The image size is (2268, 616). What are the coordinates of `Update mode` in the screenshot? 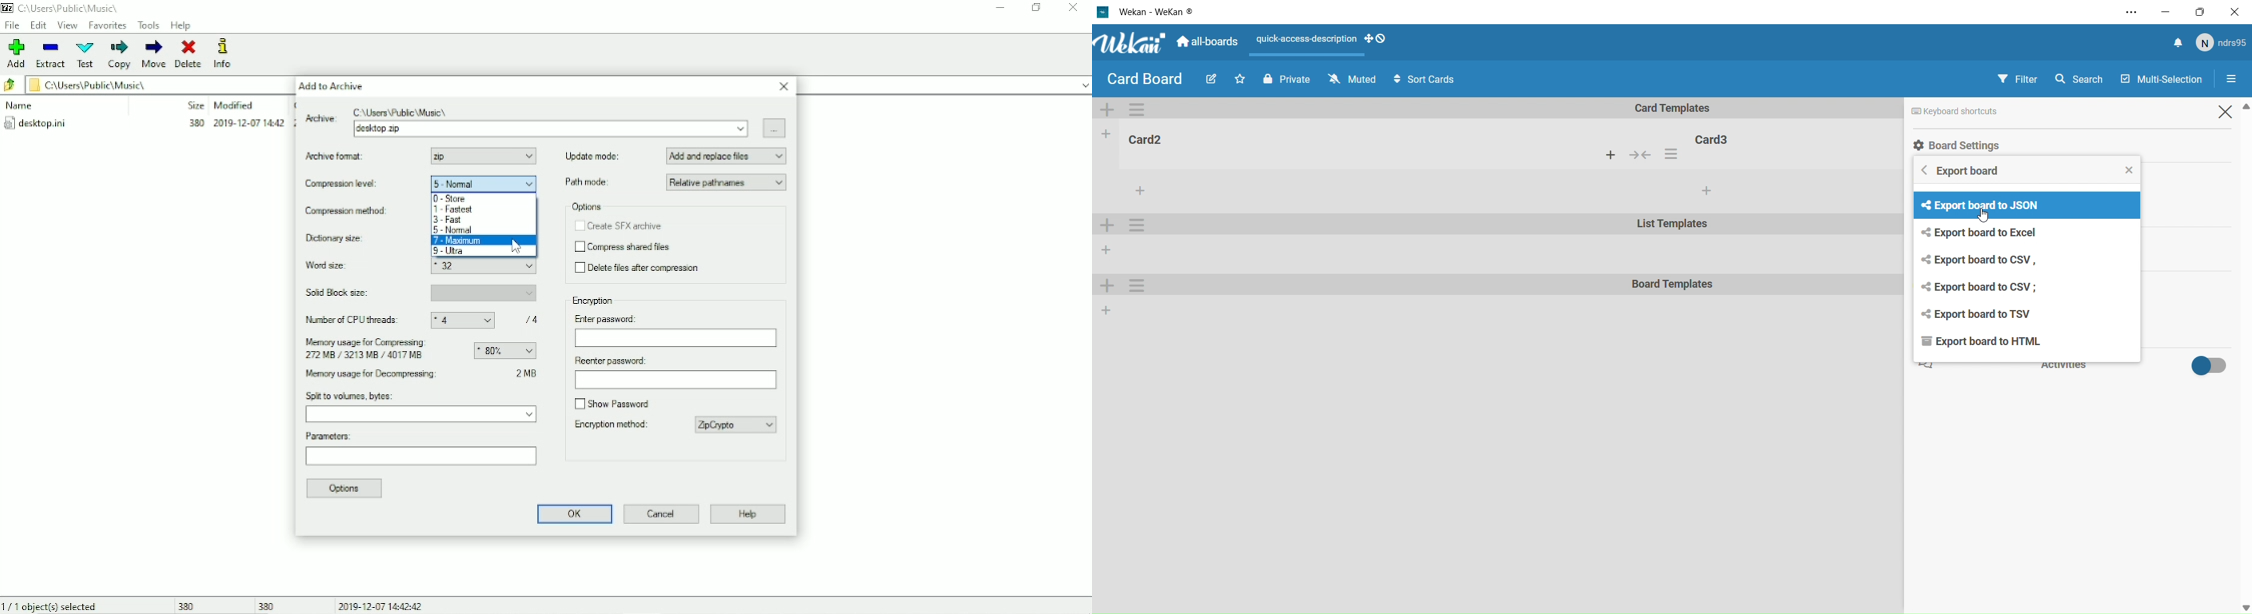 It's located at (676, 155).